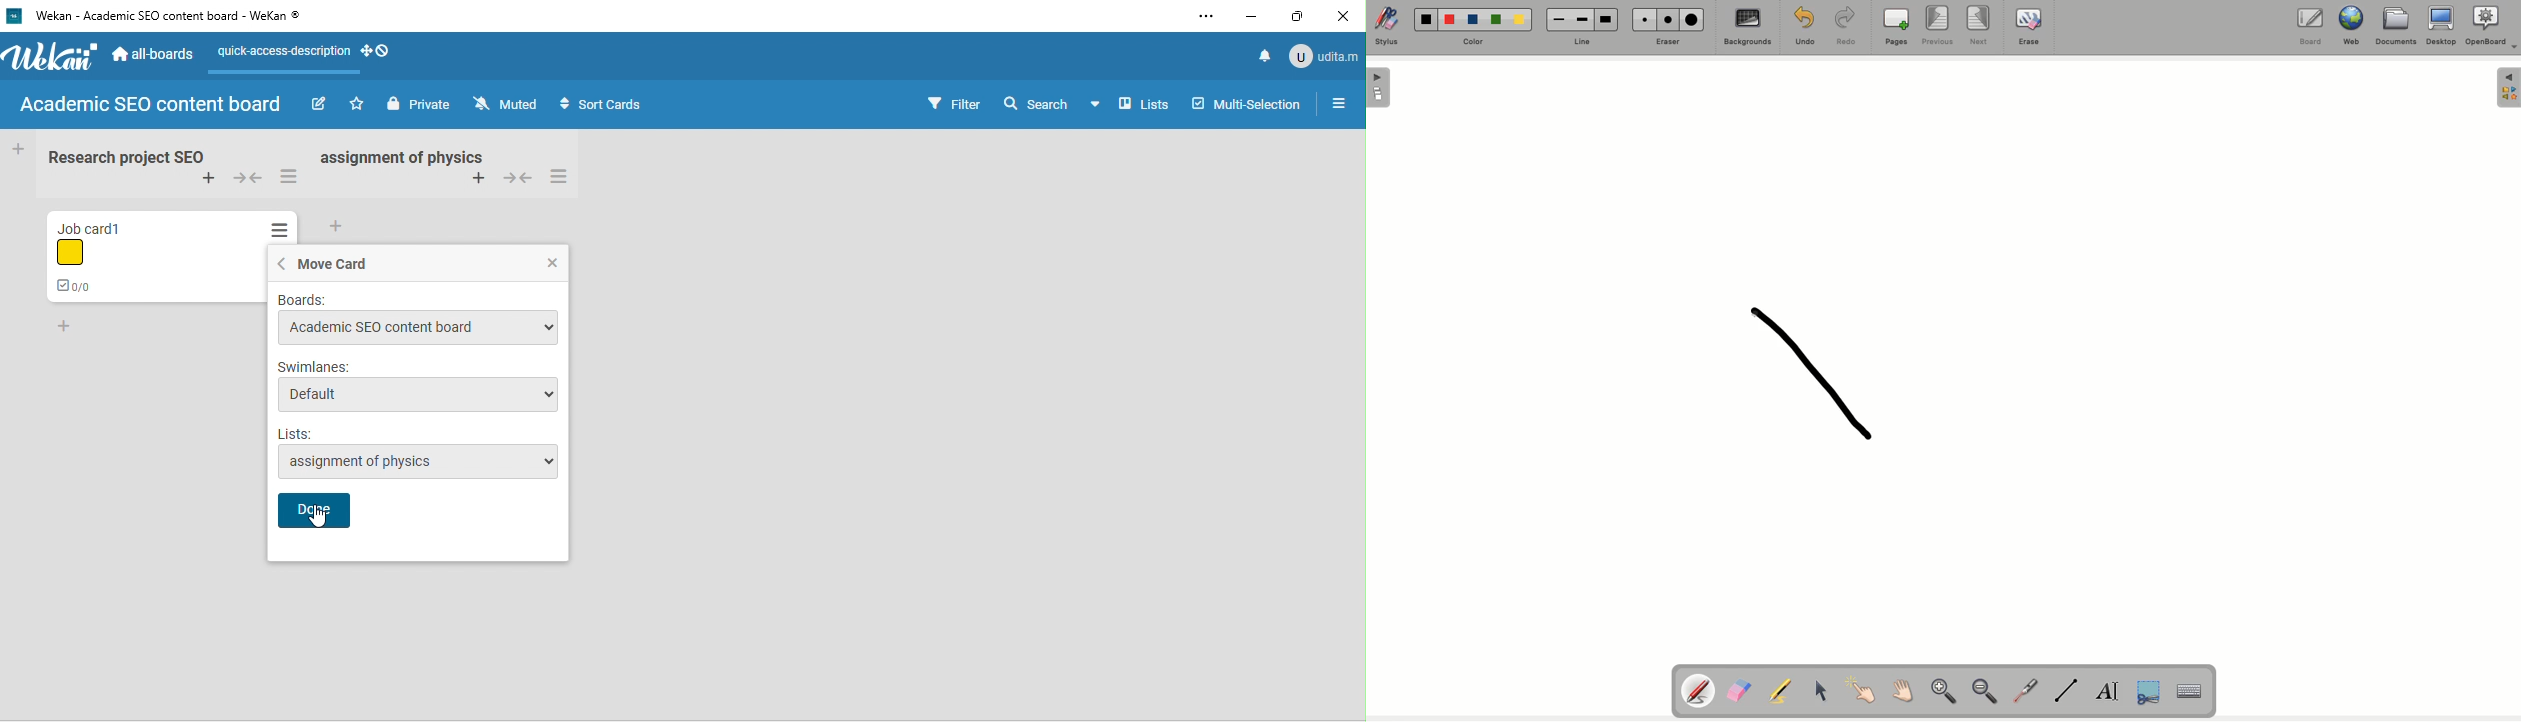 The width and height of the screenshot is (2548, 728). I want to click on collapse, so click(245, 178).